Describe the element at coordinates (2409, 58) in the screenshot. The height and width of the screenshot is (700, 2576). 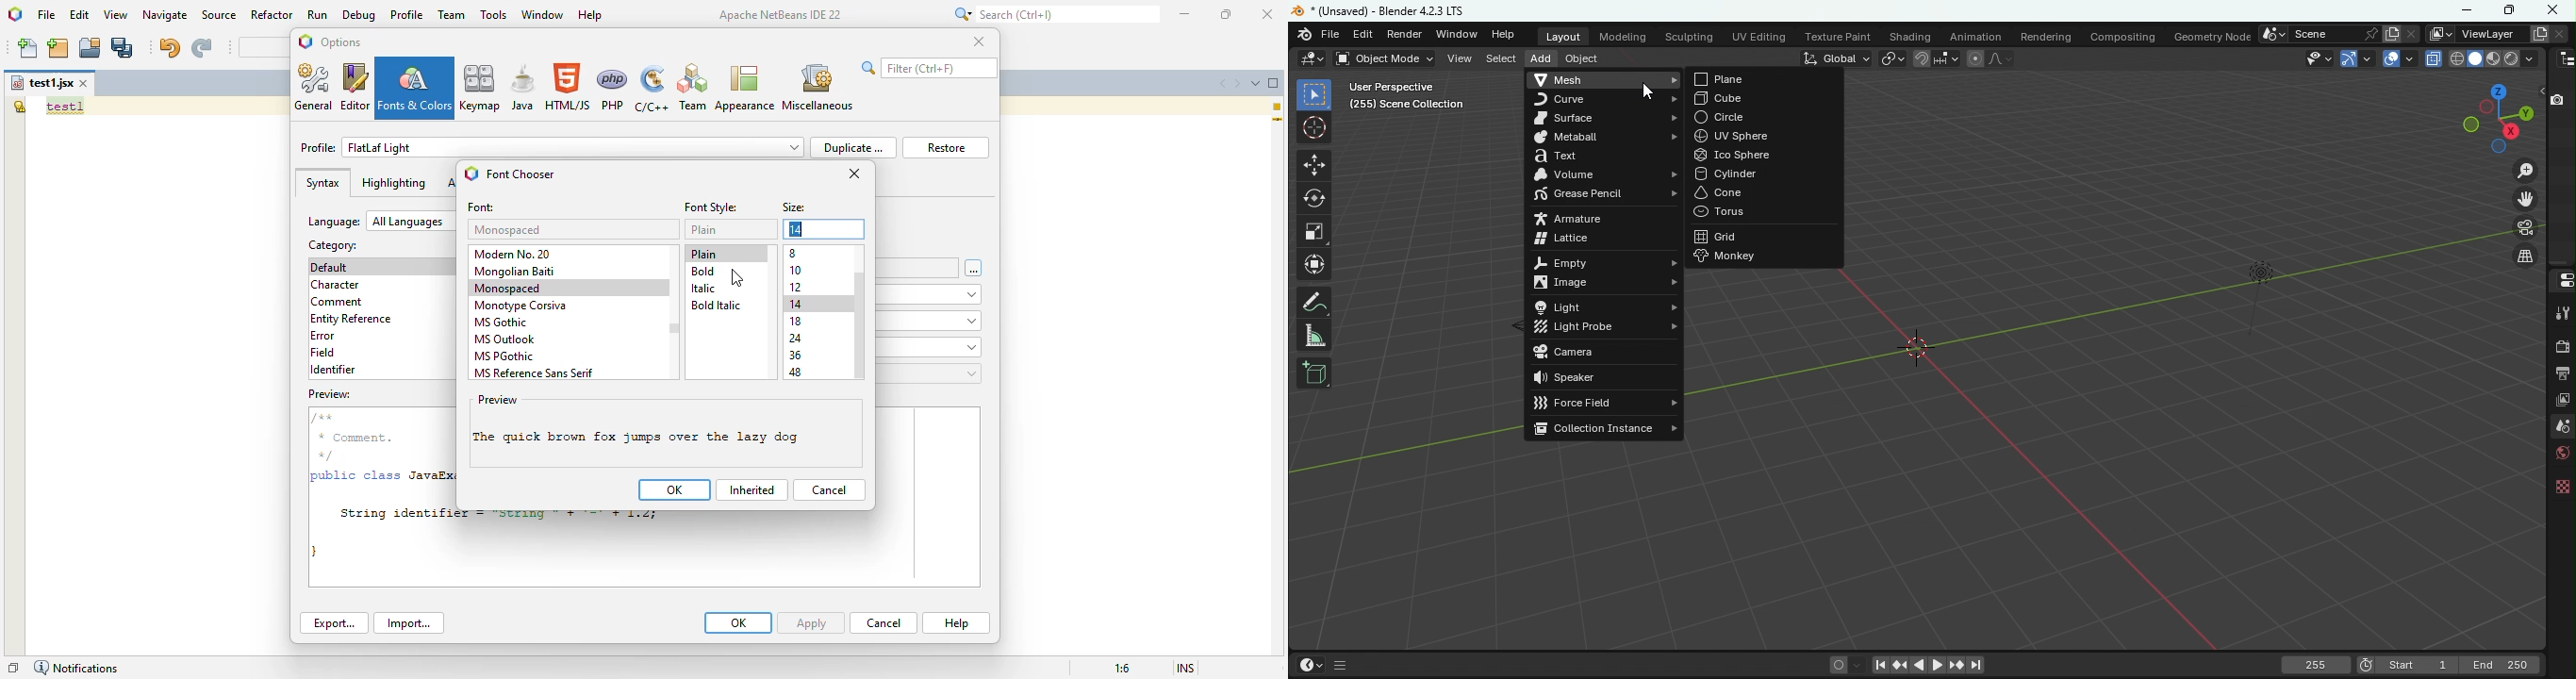
I see `Overlays` at that location.